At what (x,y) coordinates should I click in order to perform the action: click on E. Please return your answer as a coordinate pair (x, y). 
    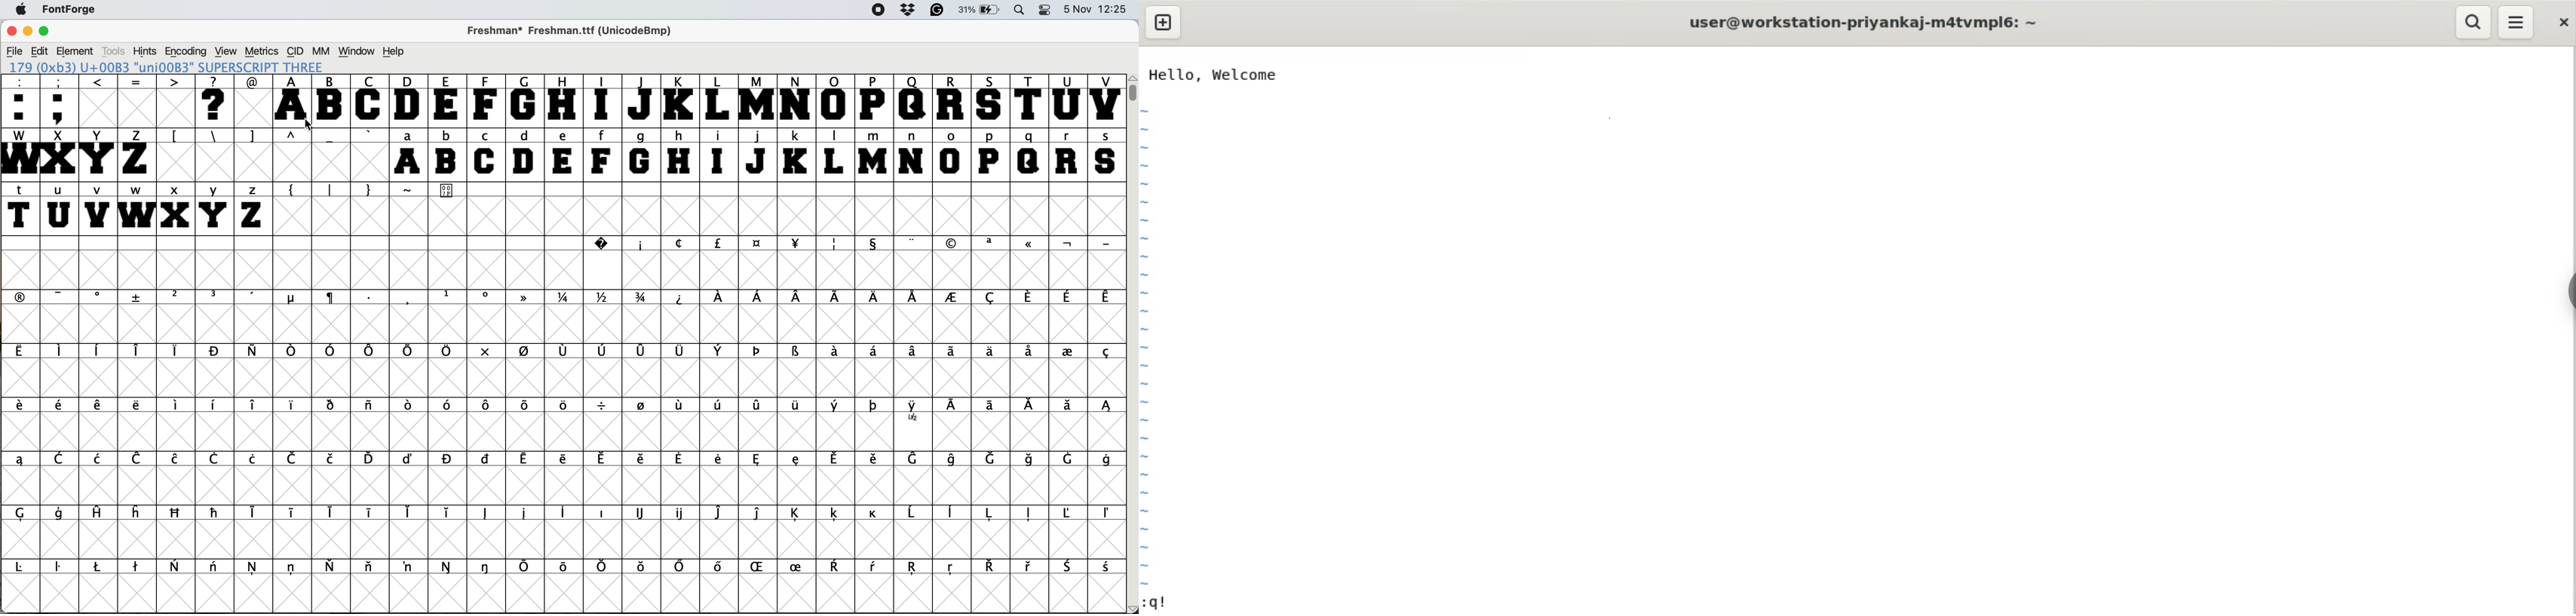
    Looking at the image, I should click on (447, 100).